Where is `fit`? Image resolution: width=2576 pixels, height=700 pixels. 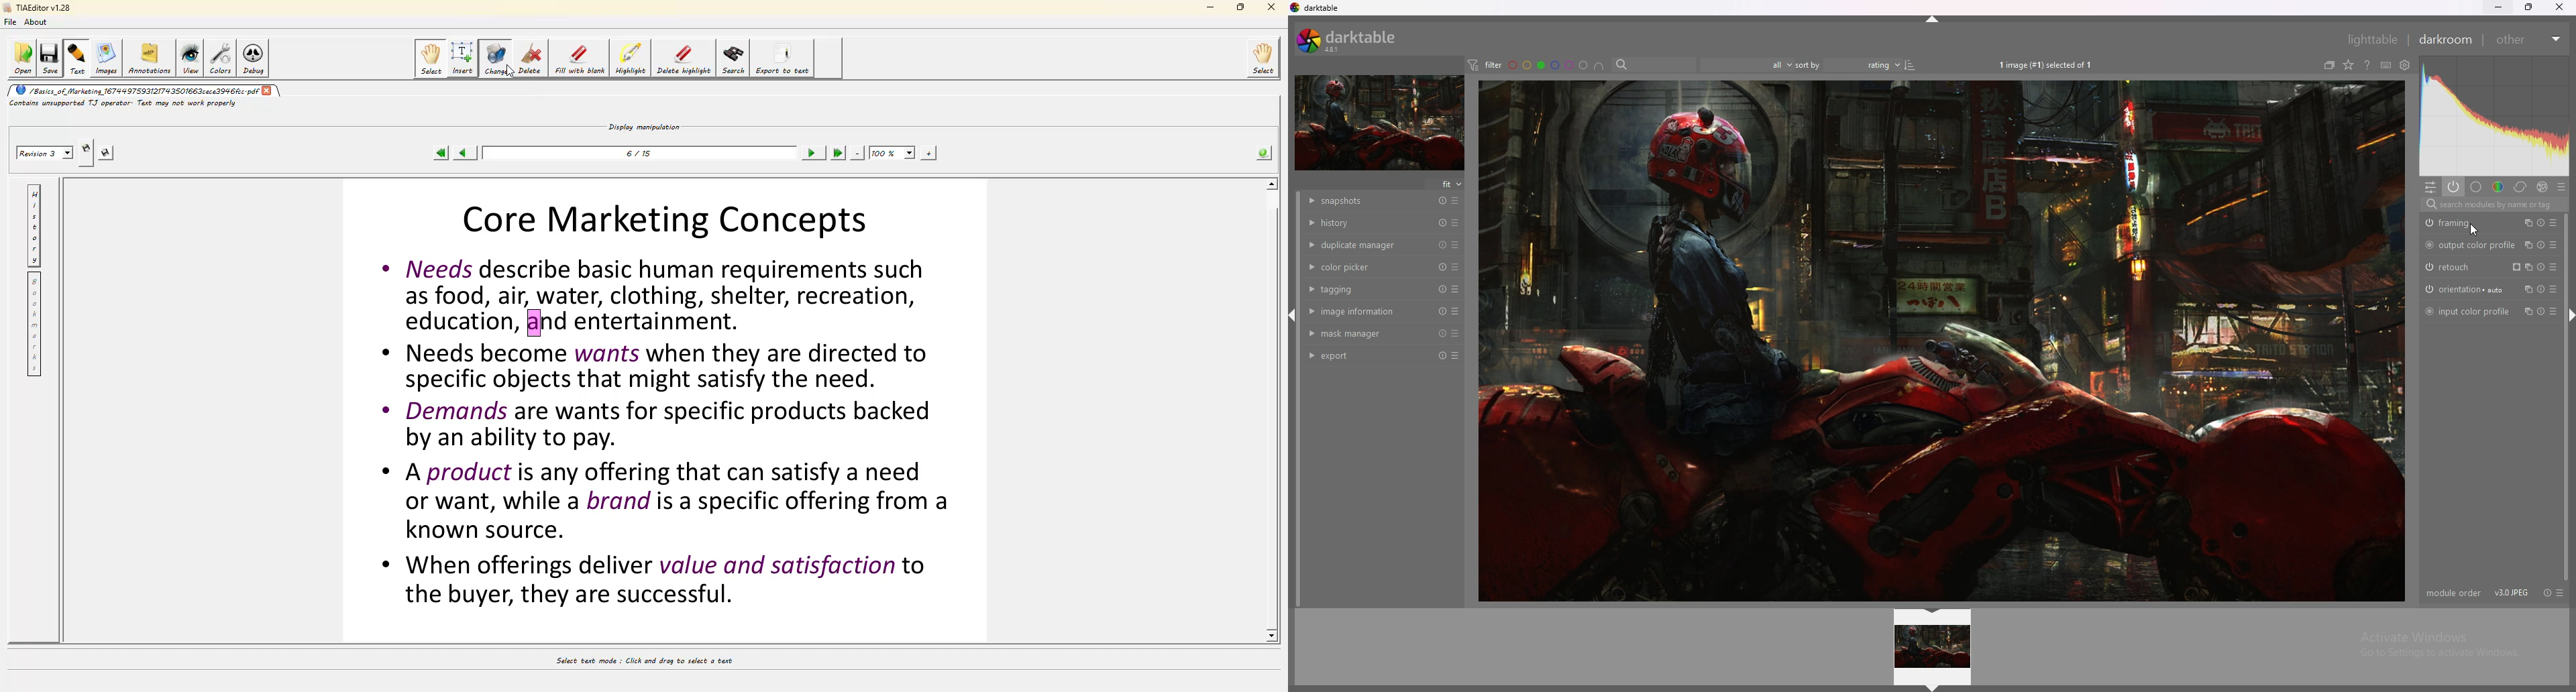
fit is located at coordinates (1446, 184).